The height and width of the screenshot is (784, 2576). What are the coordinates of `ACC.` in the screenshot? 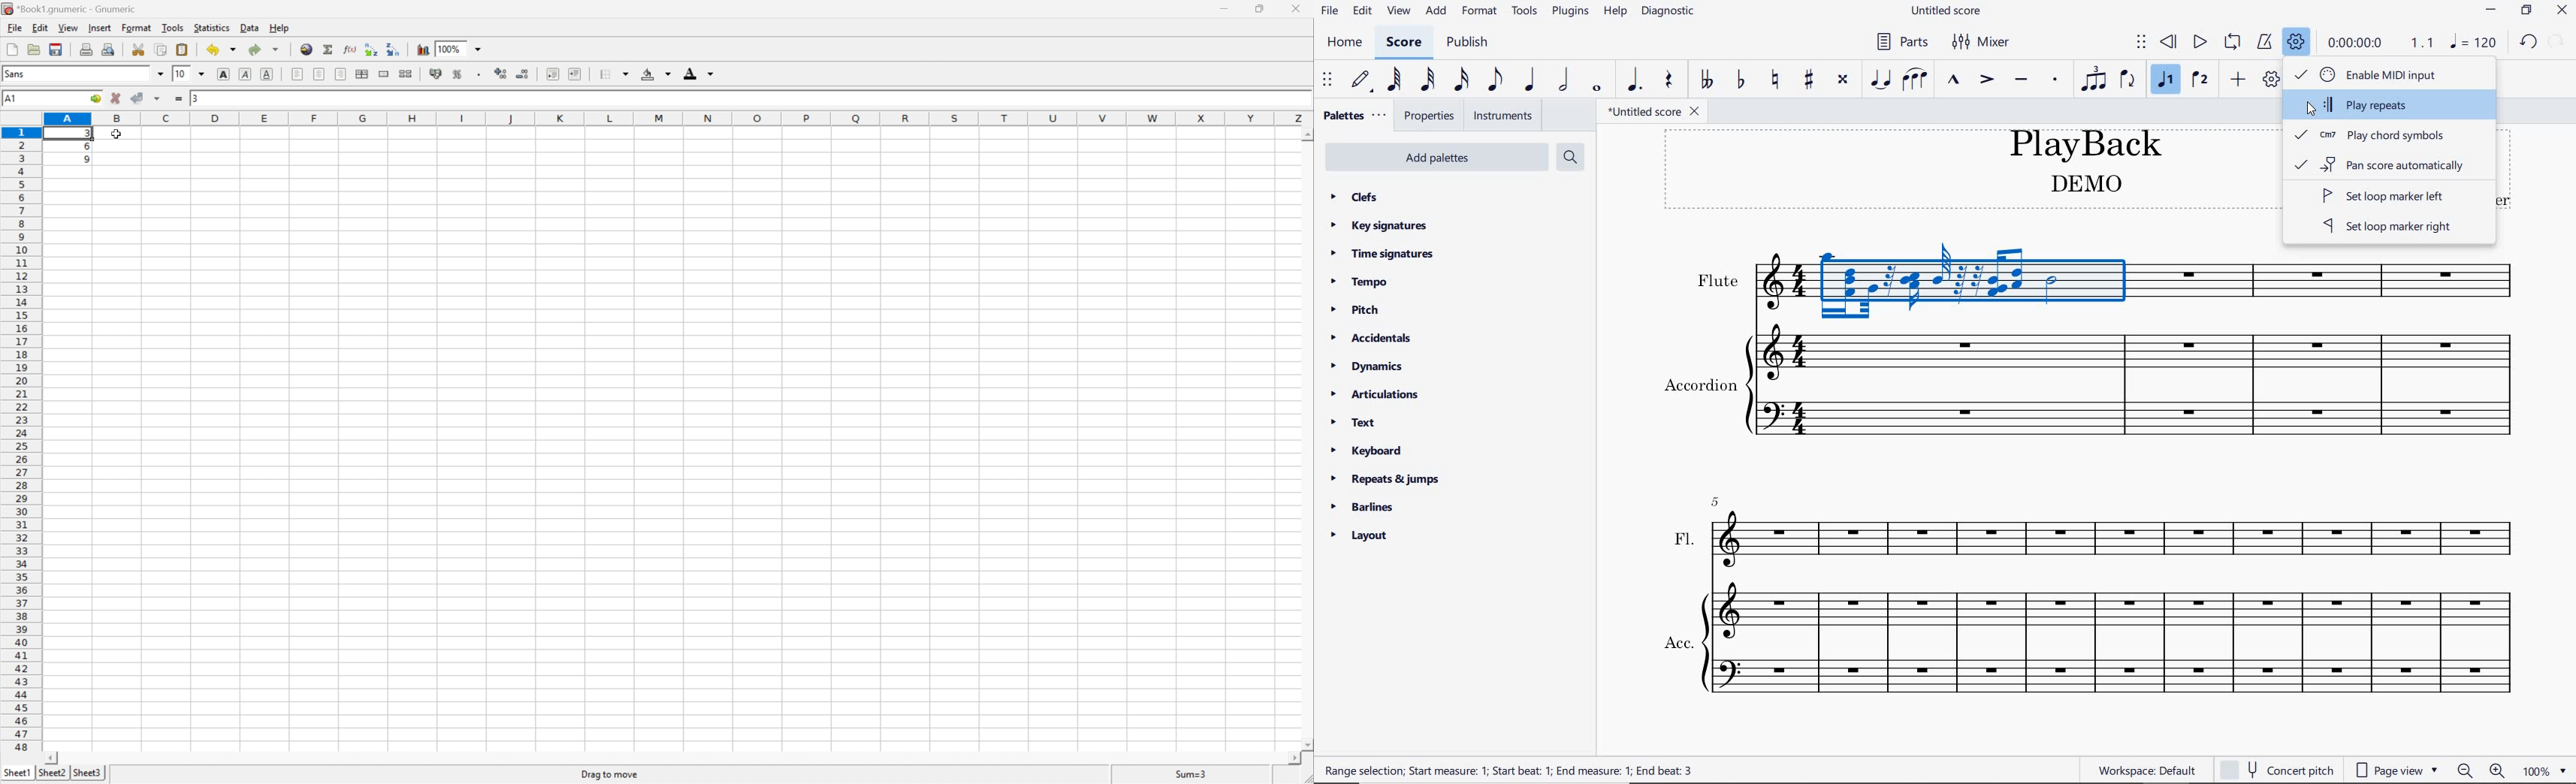 It's located at (2093, 642).